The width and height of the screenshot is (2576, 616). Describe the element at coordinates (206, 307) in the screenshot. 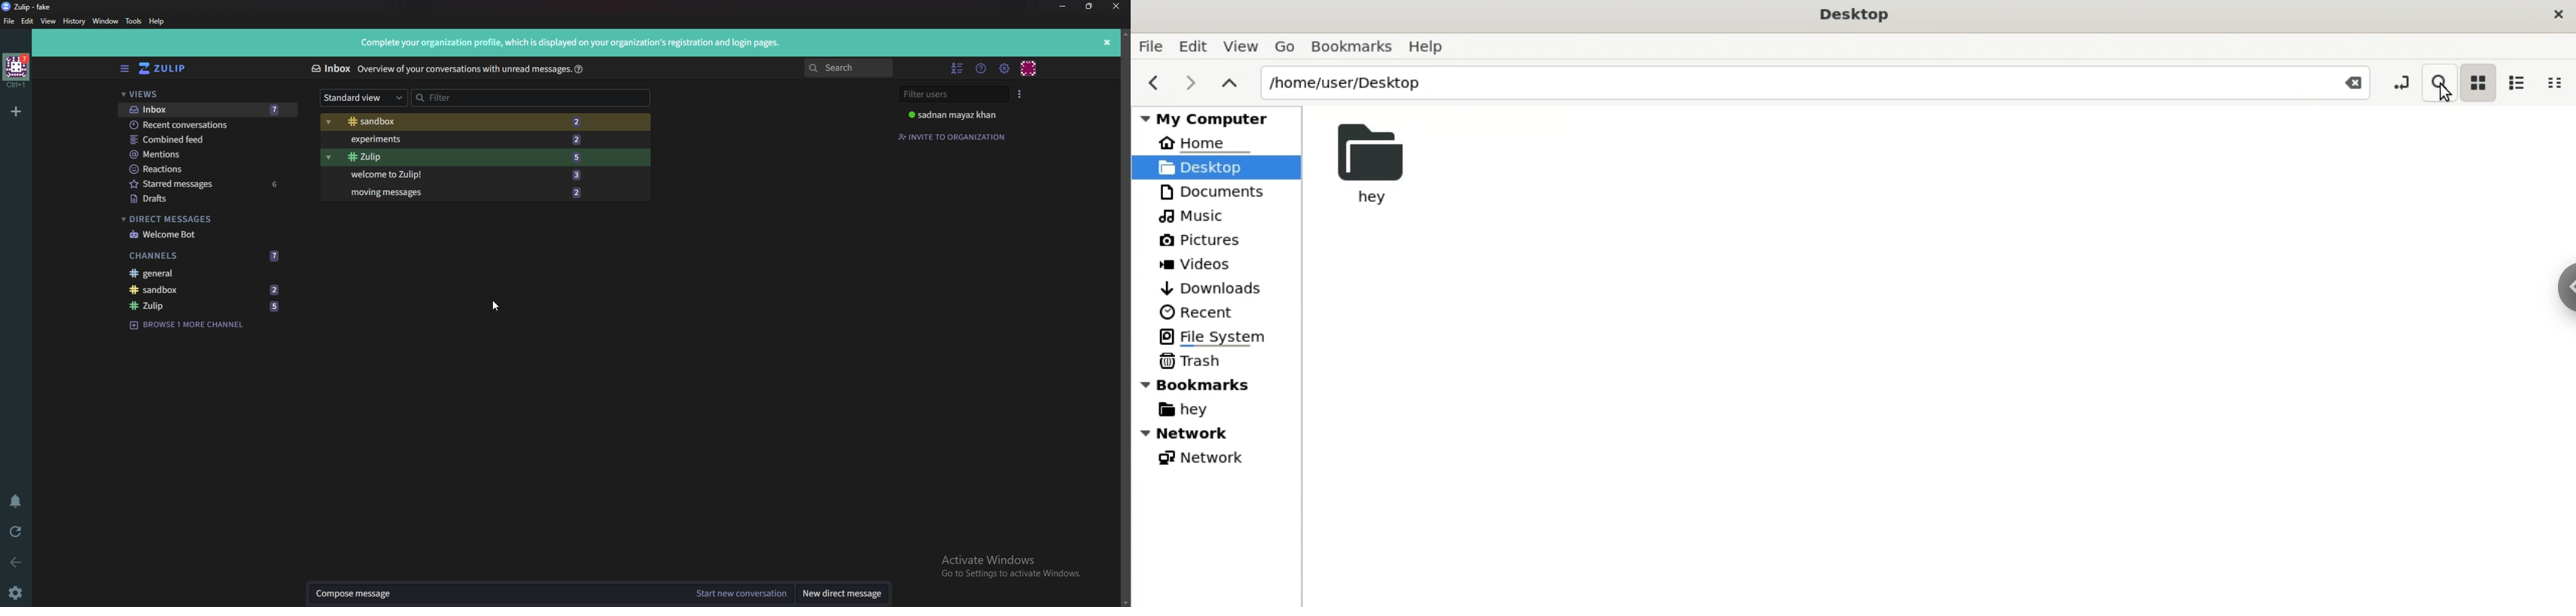

I see `Zulip` at that location.